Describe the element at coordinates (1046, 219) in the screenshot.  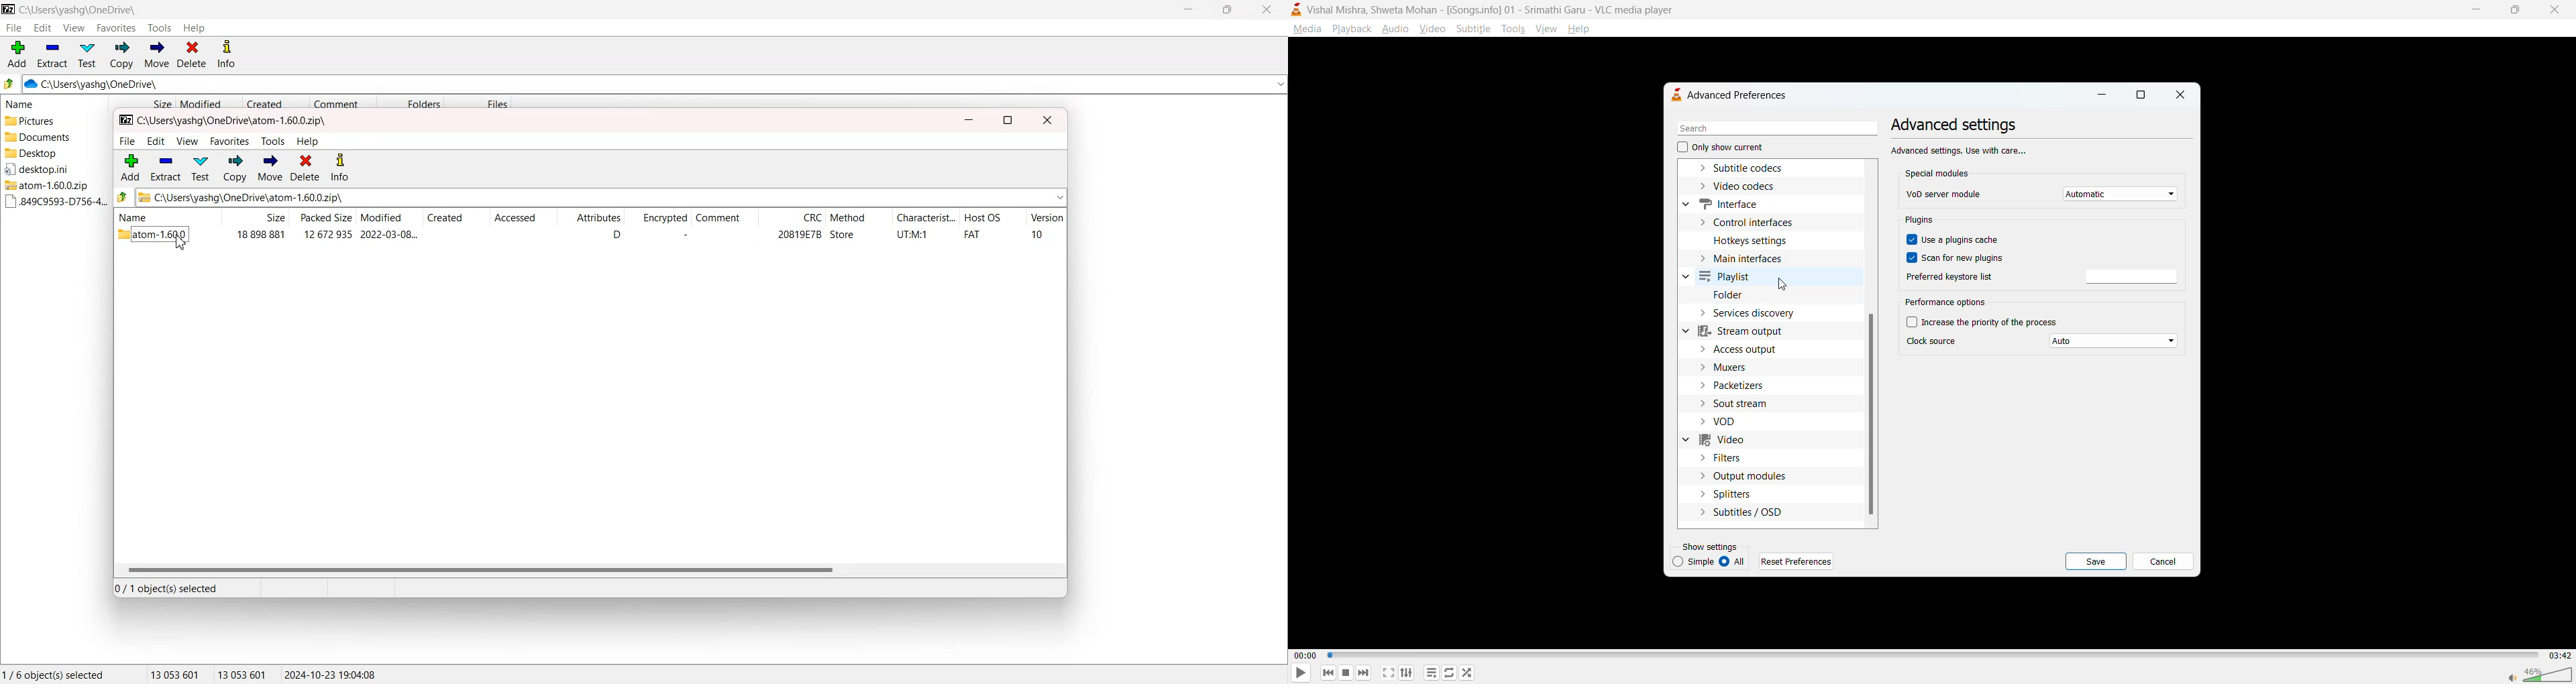
I see `Version` at that location.